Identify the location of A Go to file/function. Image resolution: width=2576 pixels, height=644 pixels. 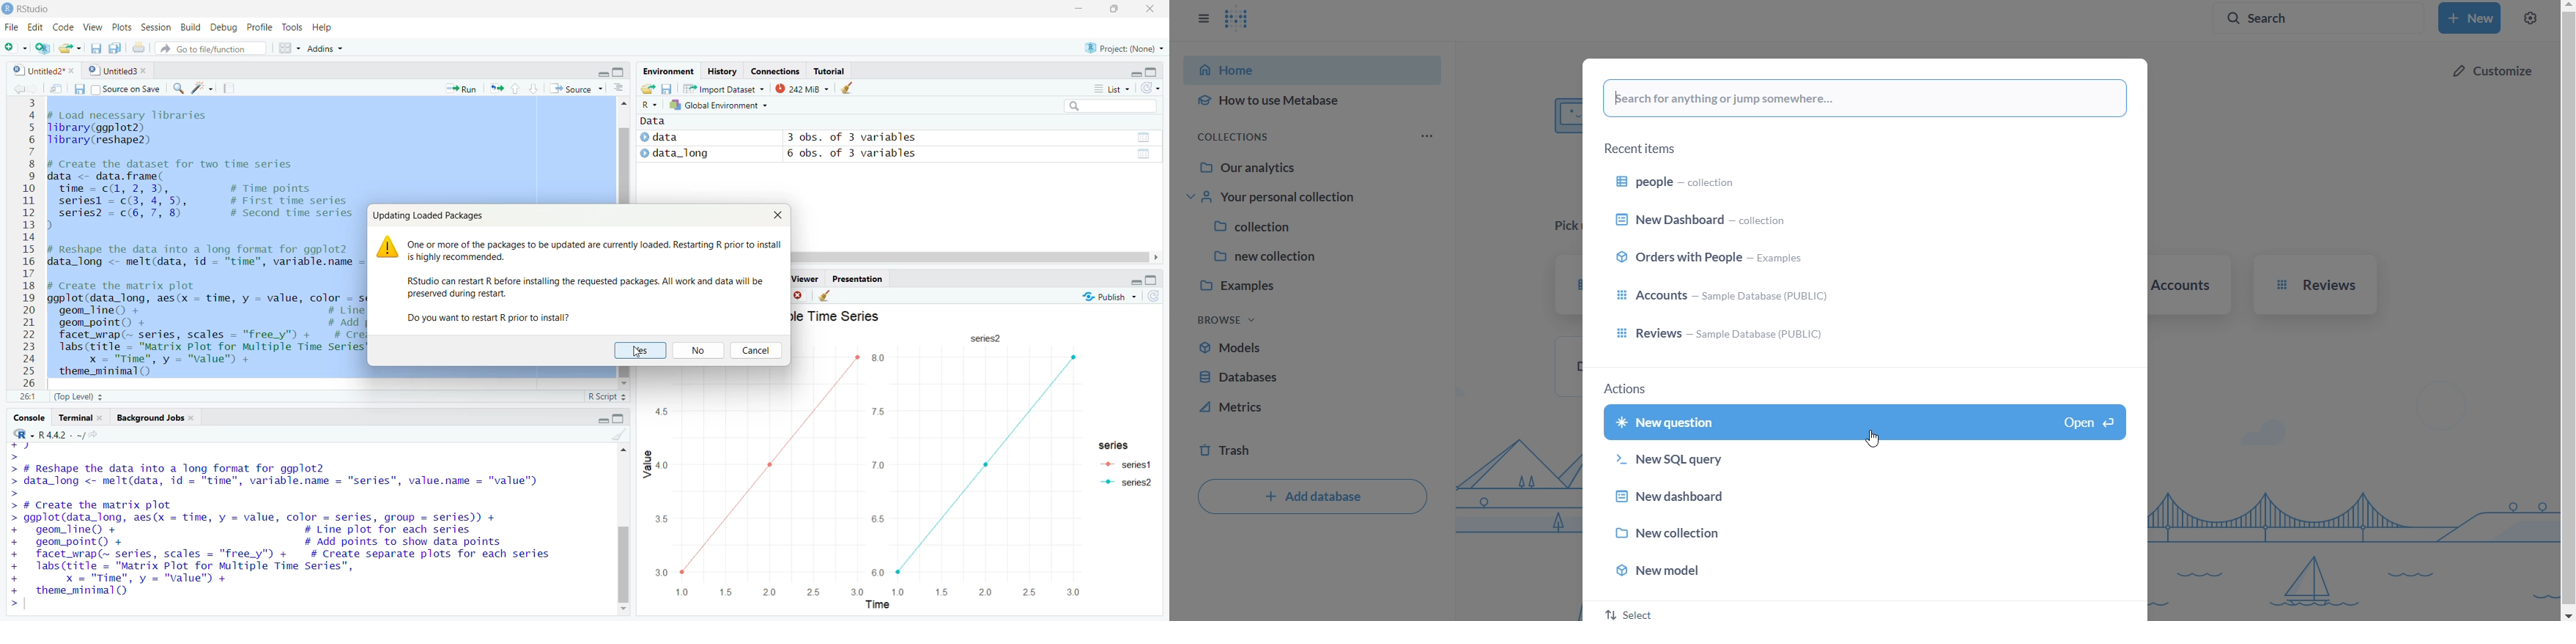
(210, 47).